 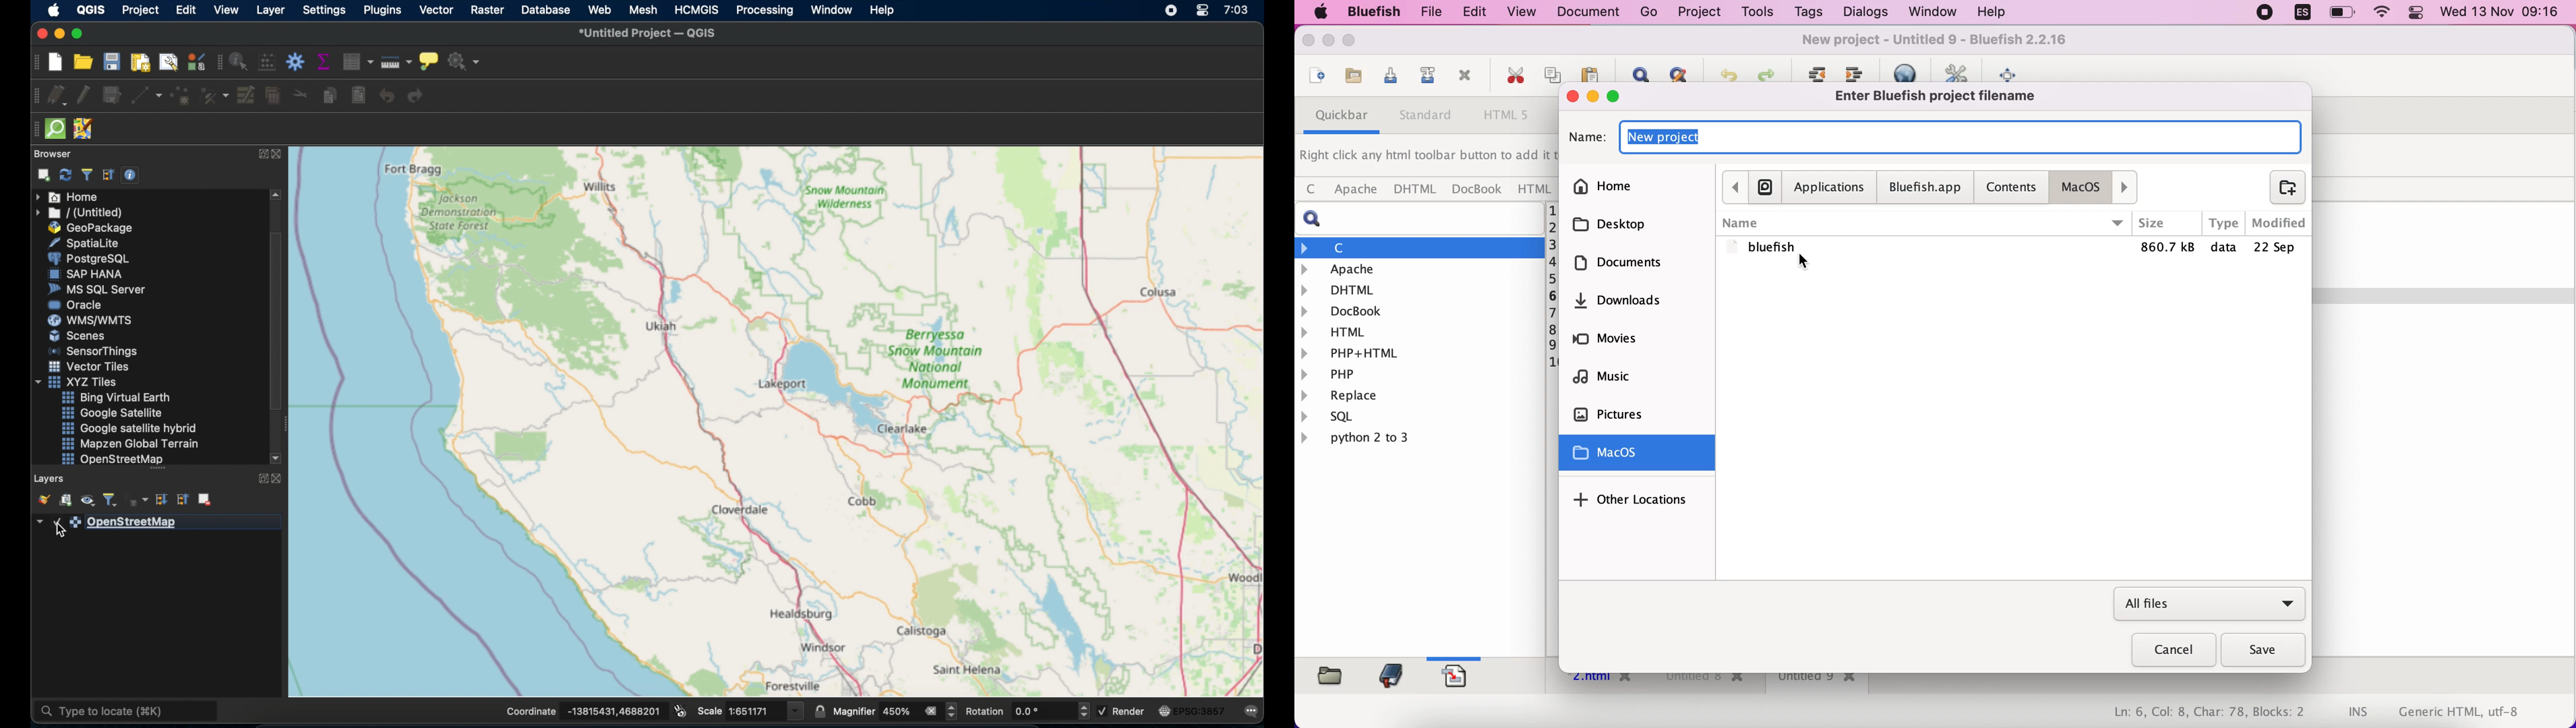 I want to click on open attribute table, so click(x=358, y=63).